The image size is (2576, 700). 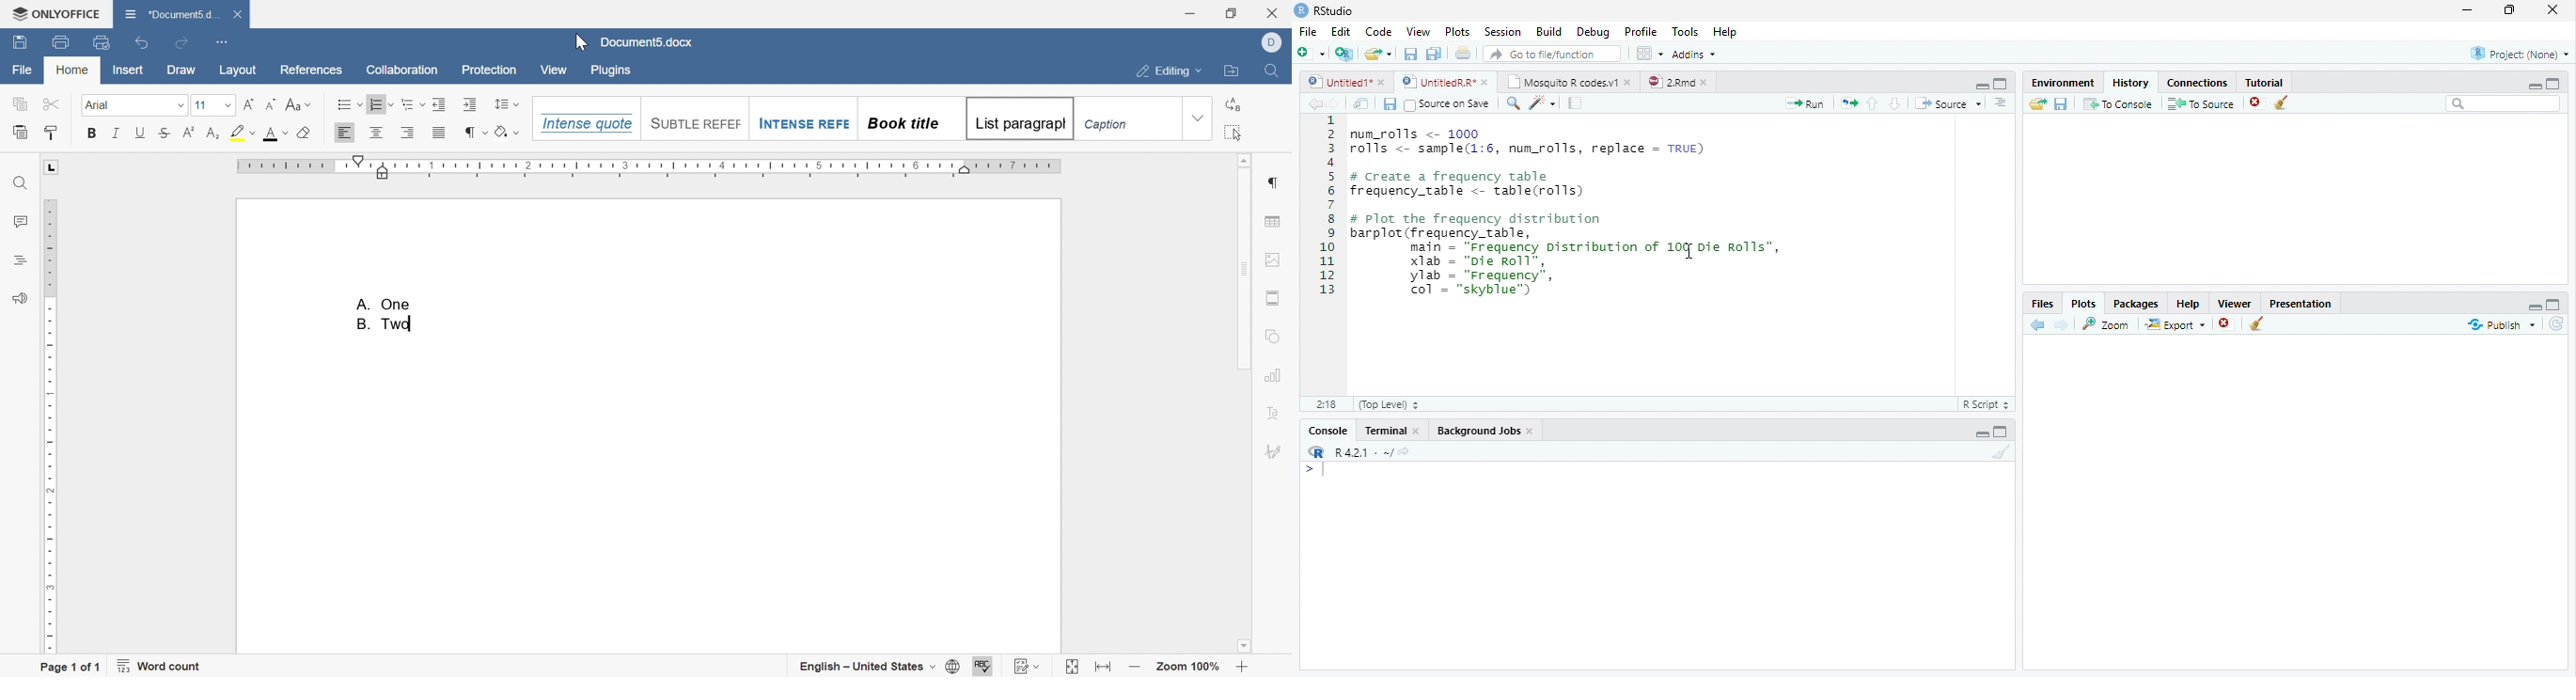 What do you see at coordinates (182, 42) in the screenshot?
I see `redo` at bounding box center [182, 42].